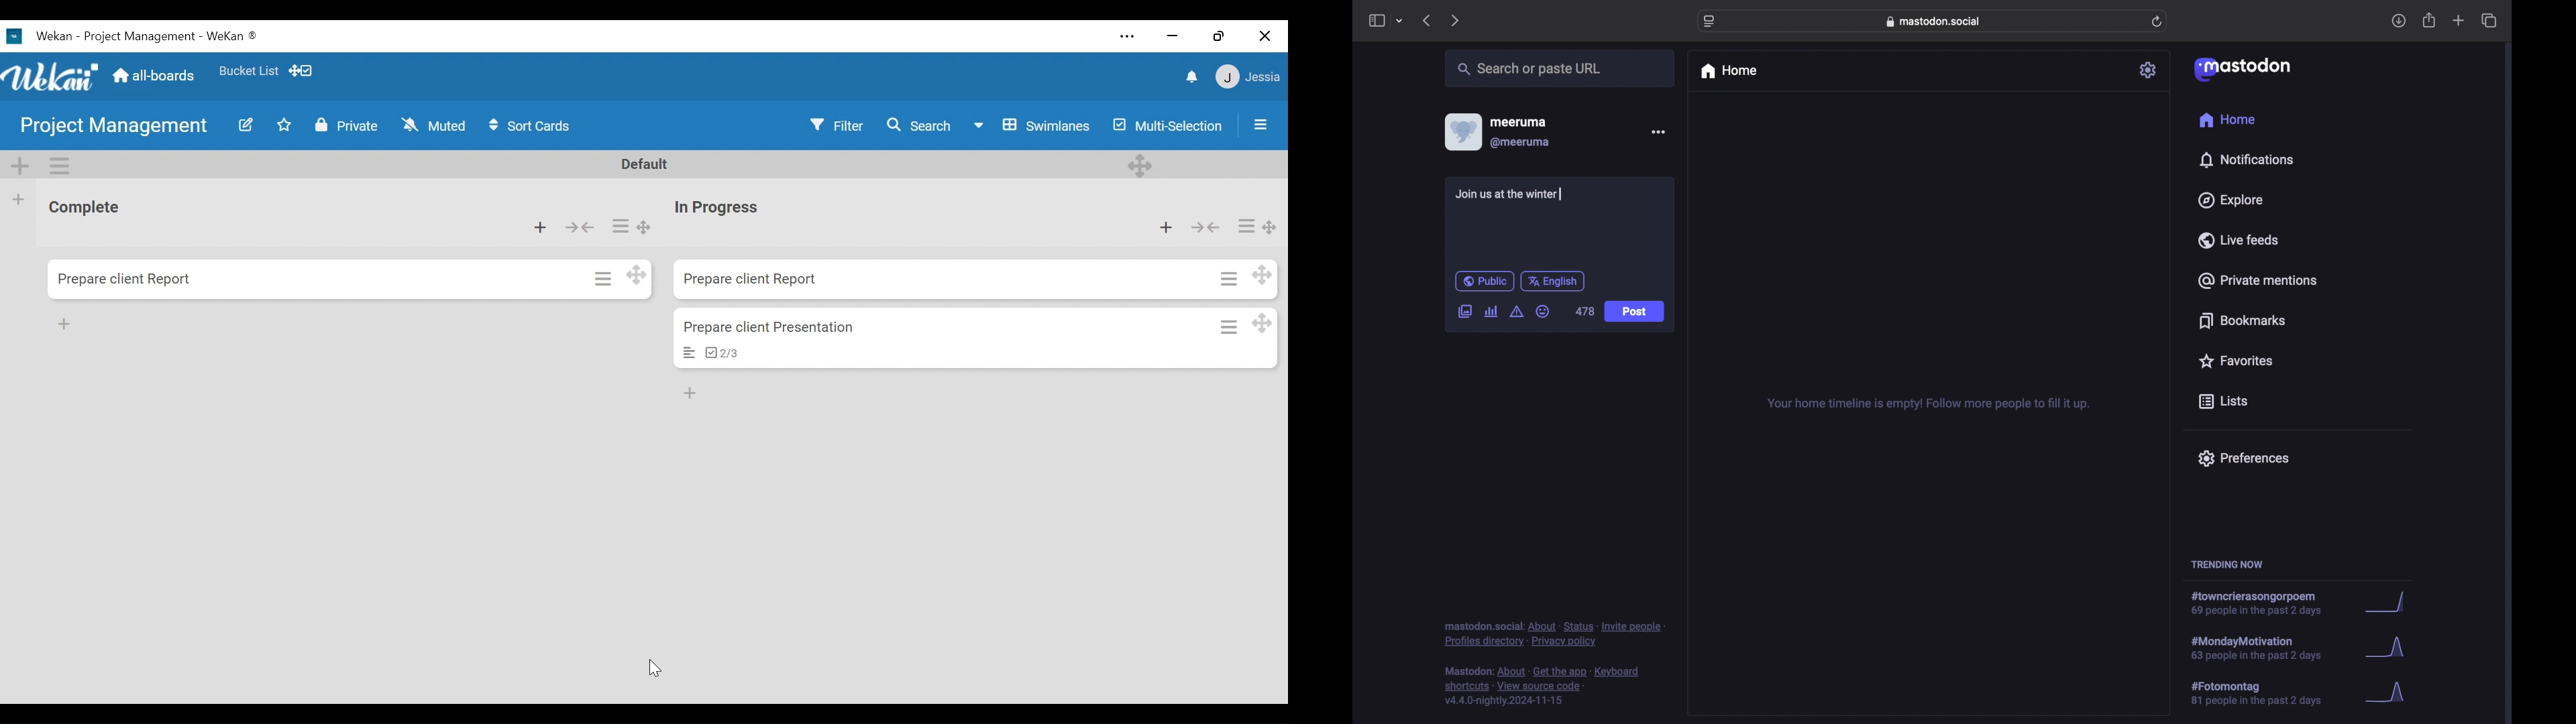  I want to click on sidebar, so click(1376, 20).